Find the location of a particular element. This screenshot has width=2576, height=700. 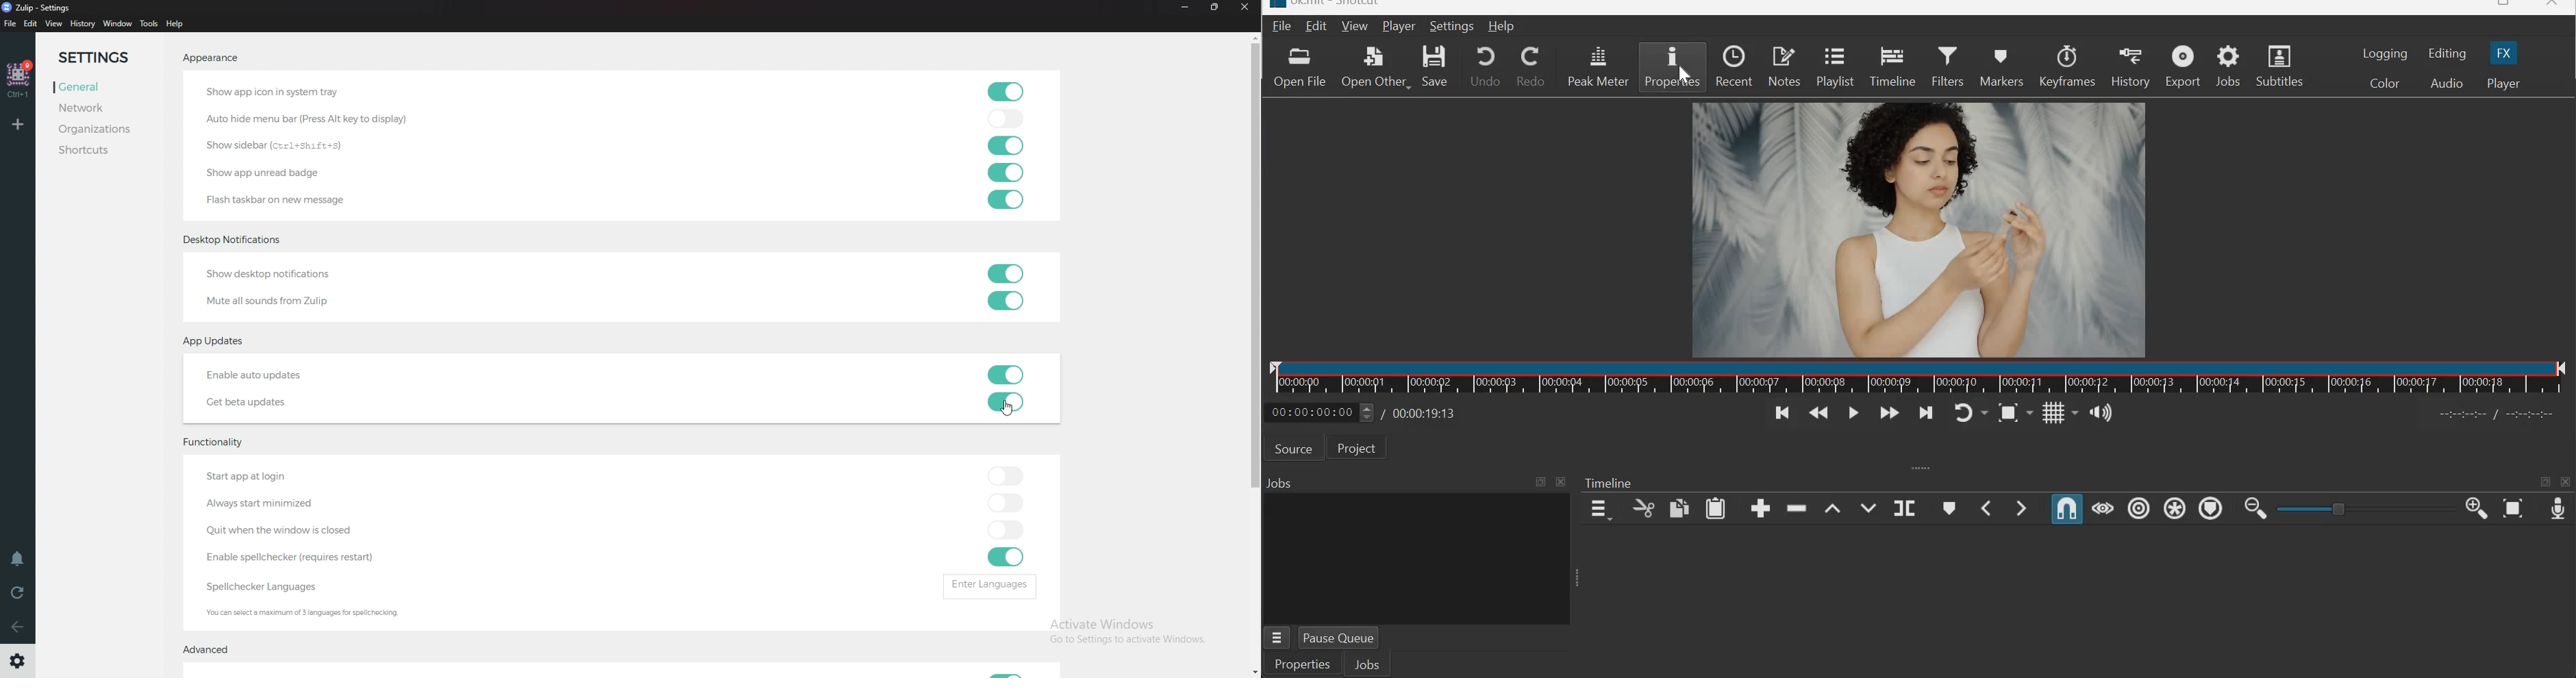

properties is located at coordinates (1671, 67).